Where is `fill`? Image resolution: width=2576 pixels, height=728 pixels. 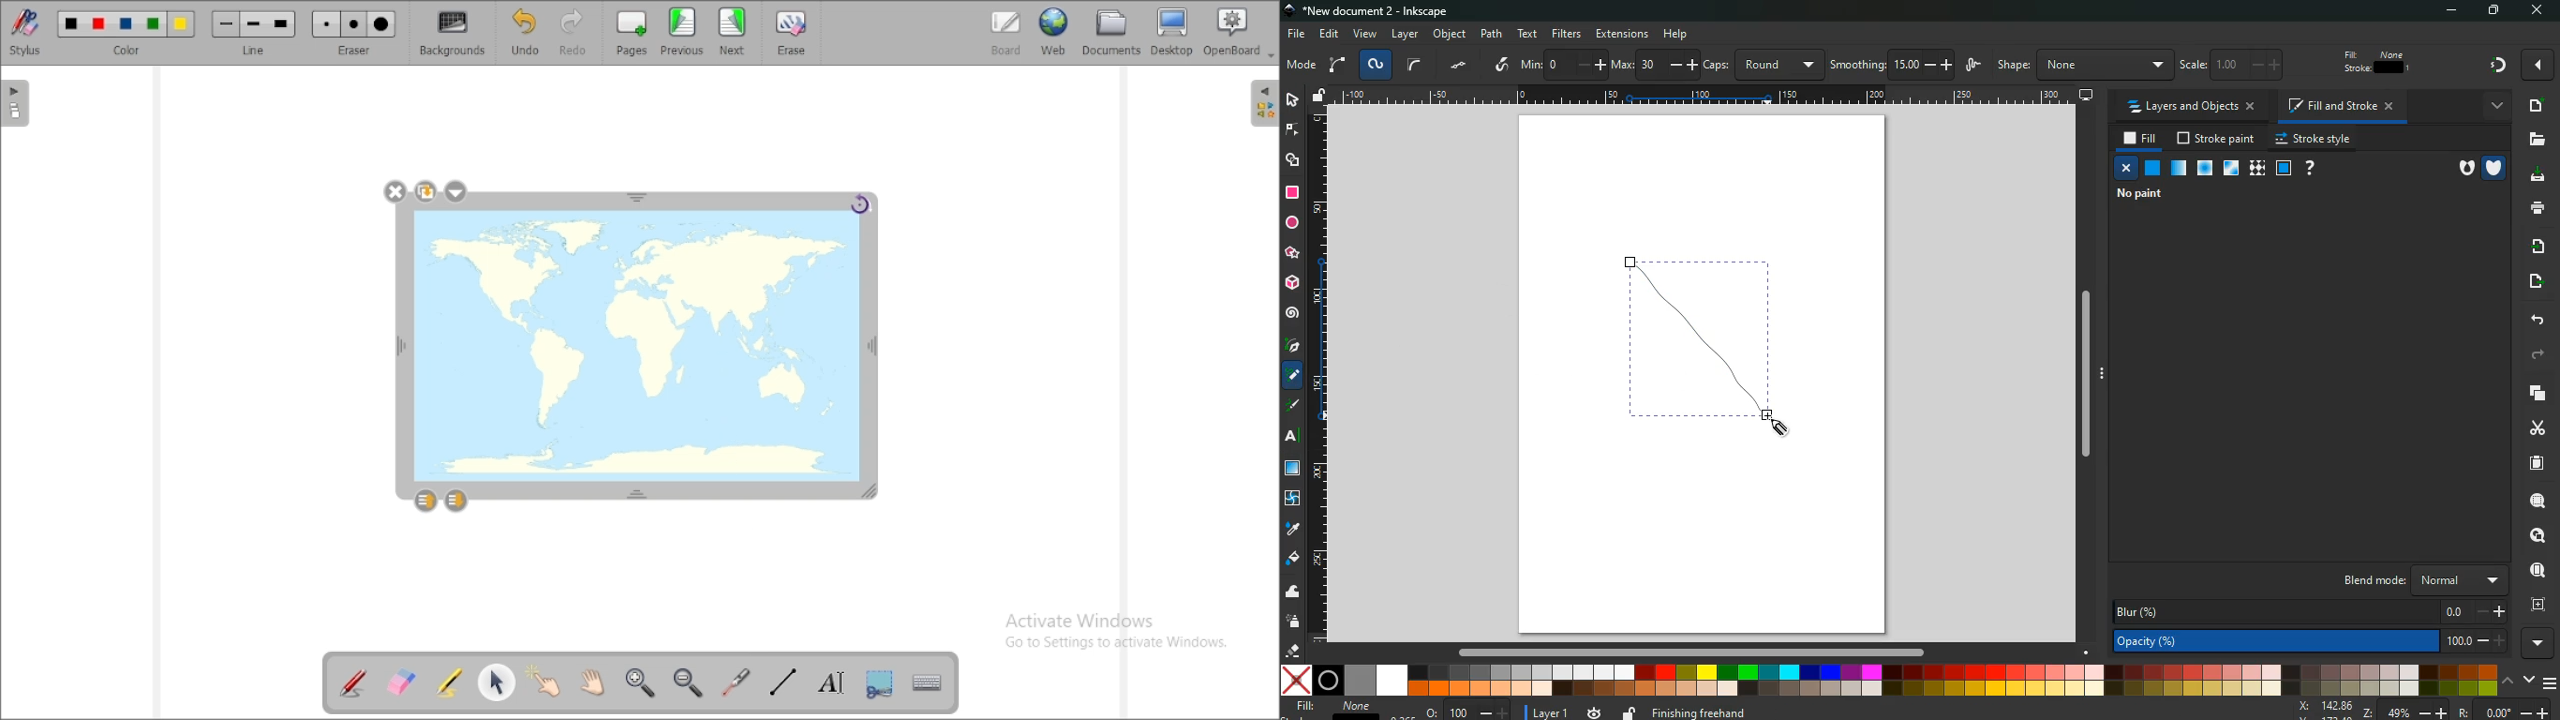
fill is located at coordinates (2142, 139).